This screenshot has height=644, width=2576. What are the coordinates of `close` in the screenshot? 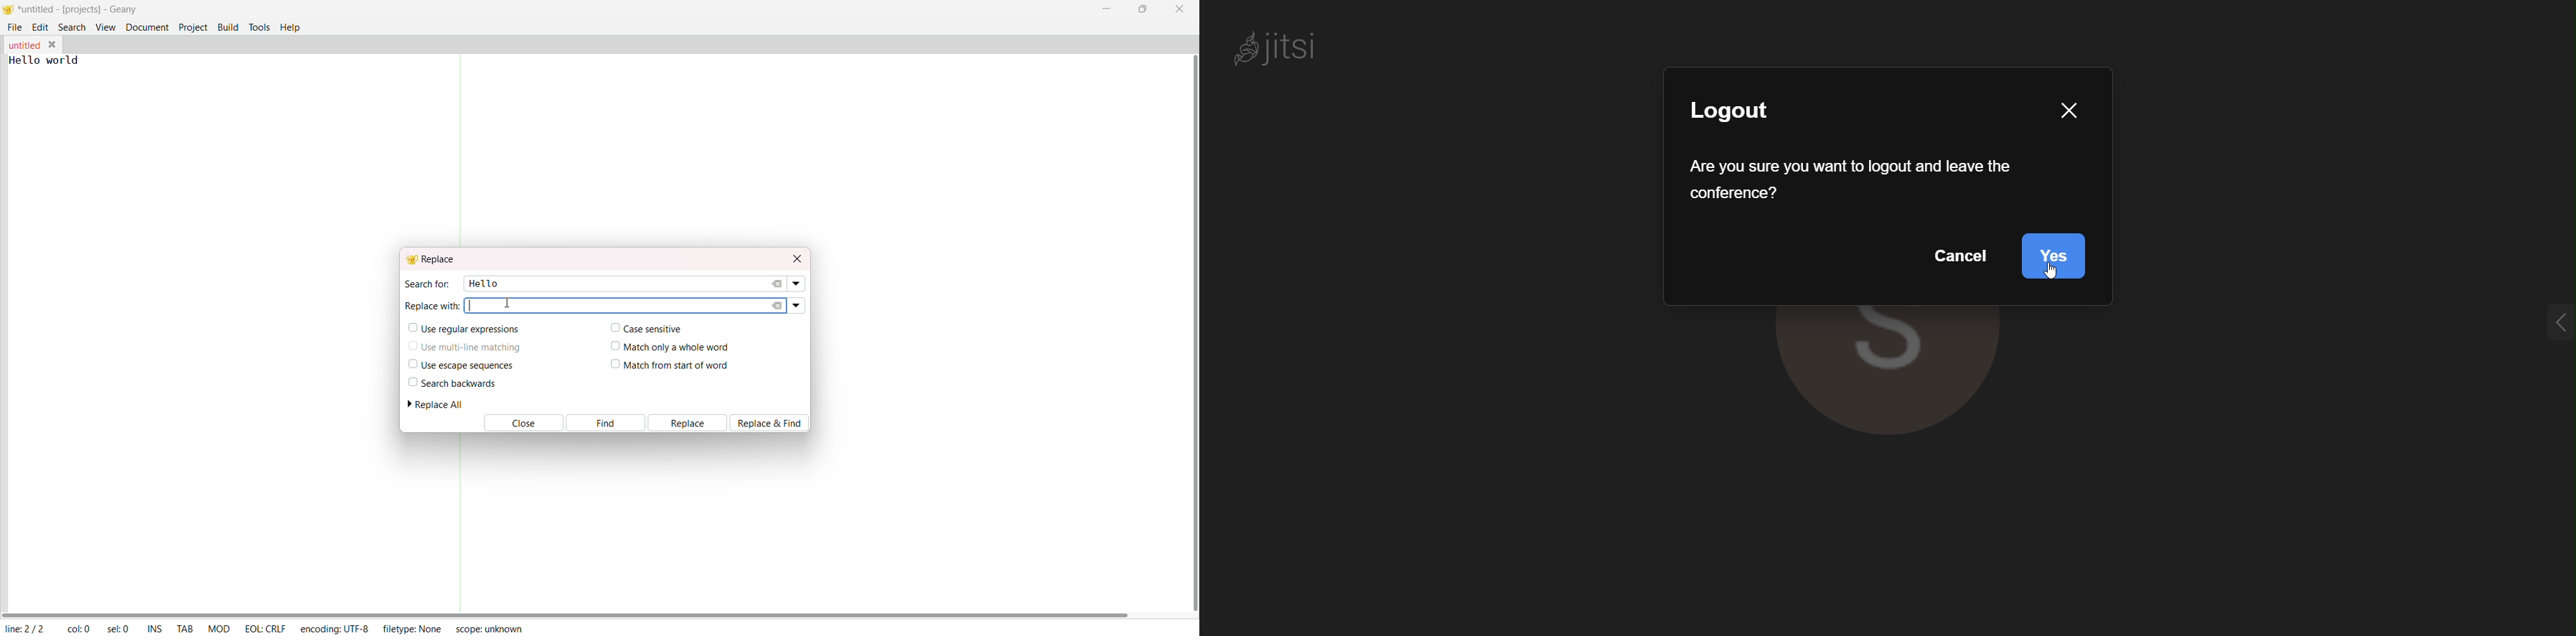 It's located at (2069, 114).